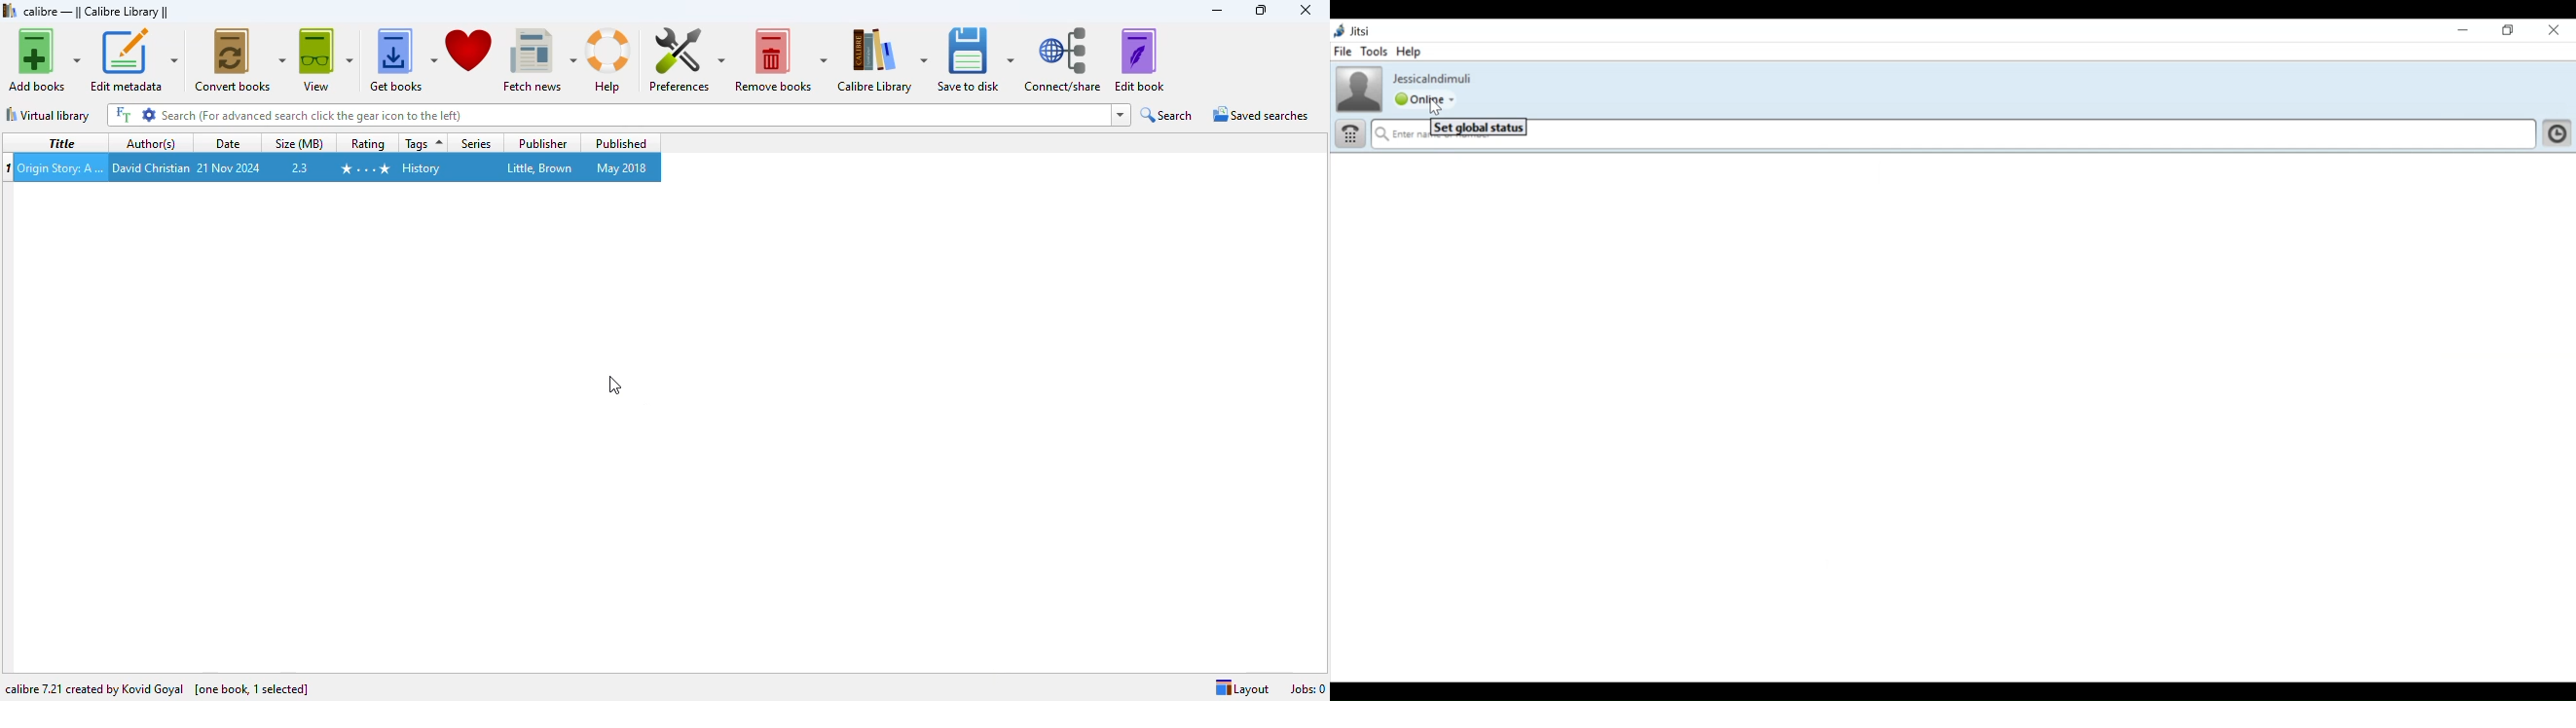 The width and height of the screenshot is (2576, 728). What do you see at coordinates (539, 167) in the screenshot?
I see `Little, Brown` at bounding box center [539, 167].